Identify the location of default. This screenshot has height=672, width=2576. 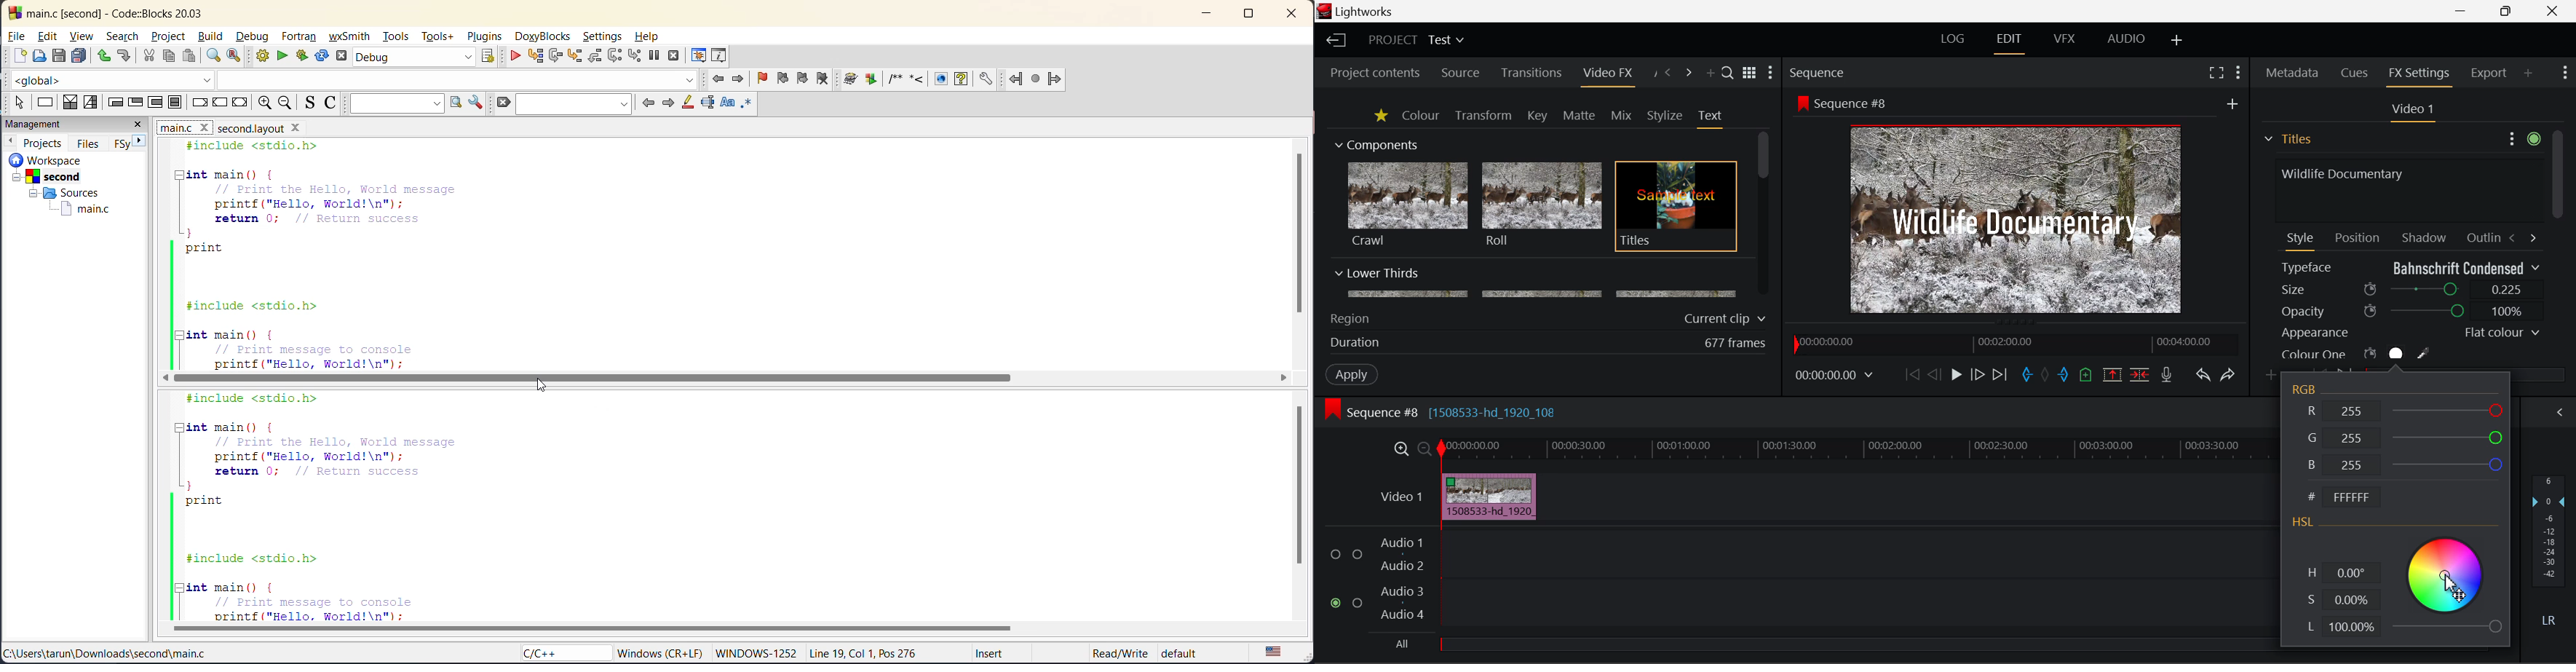
(1196, 650).